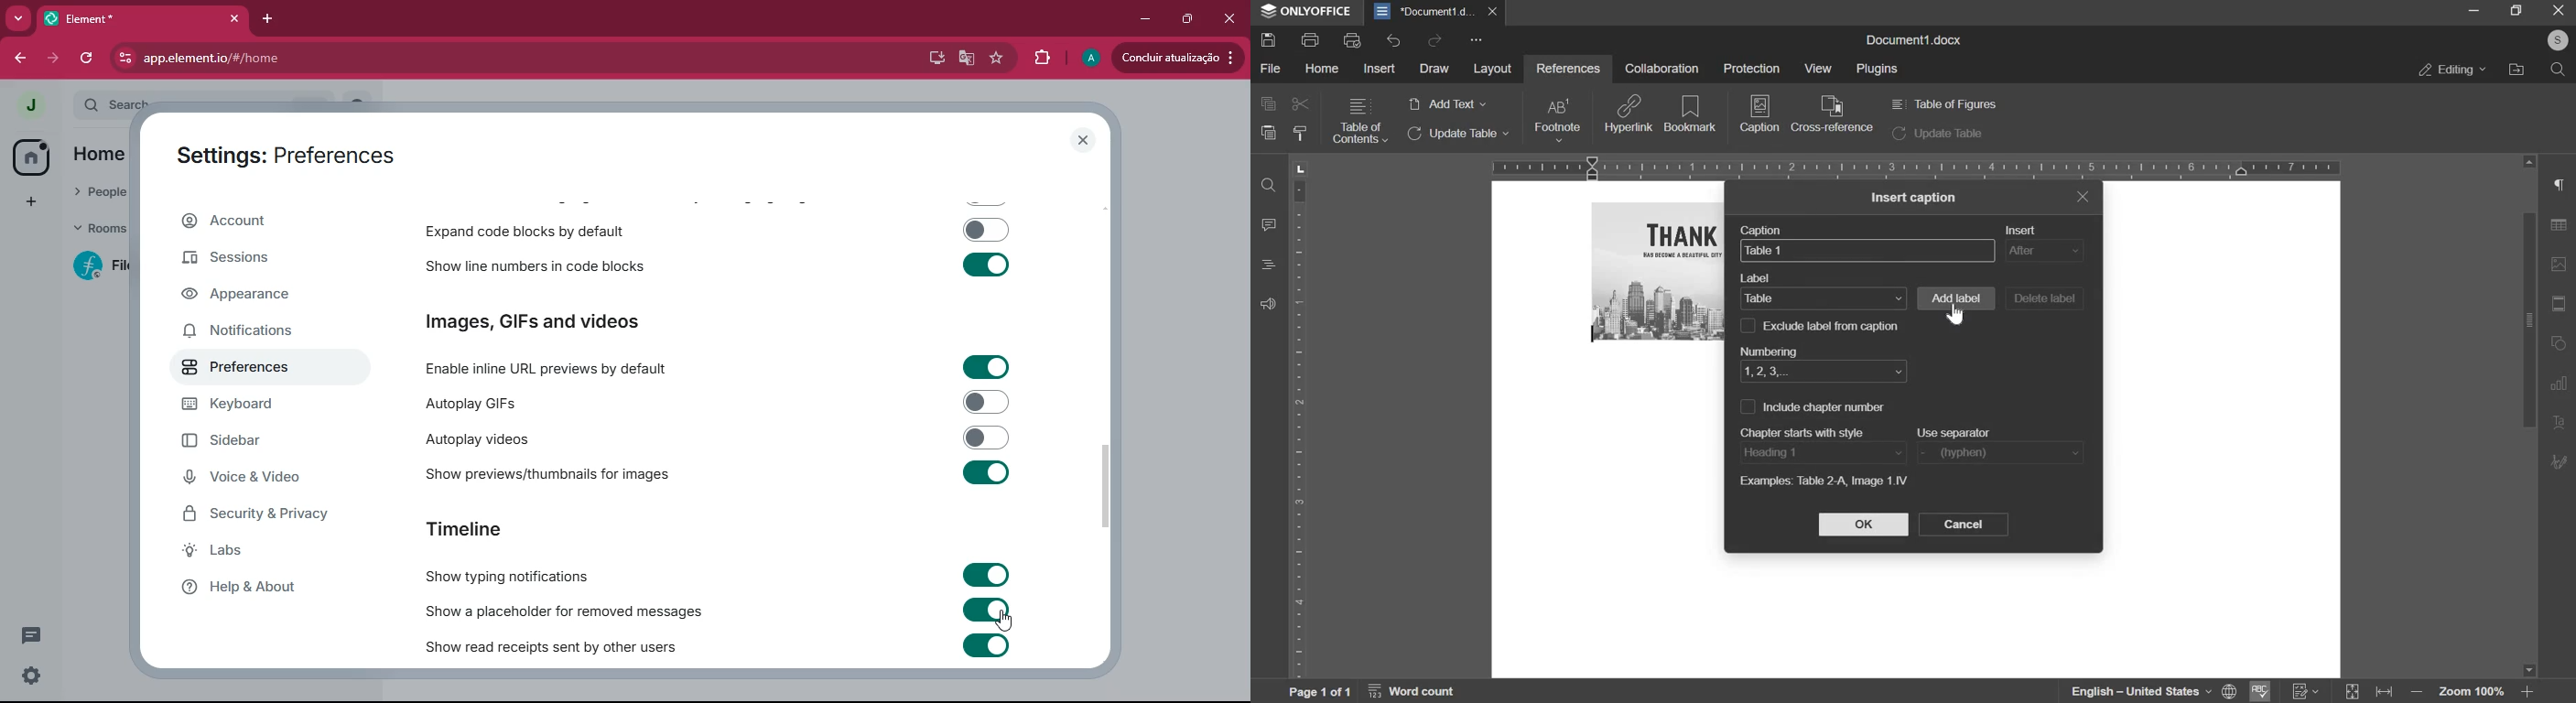 This screenshot has width=2576, height=728. I want to click on profile picture, so click(1090, 59).